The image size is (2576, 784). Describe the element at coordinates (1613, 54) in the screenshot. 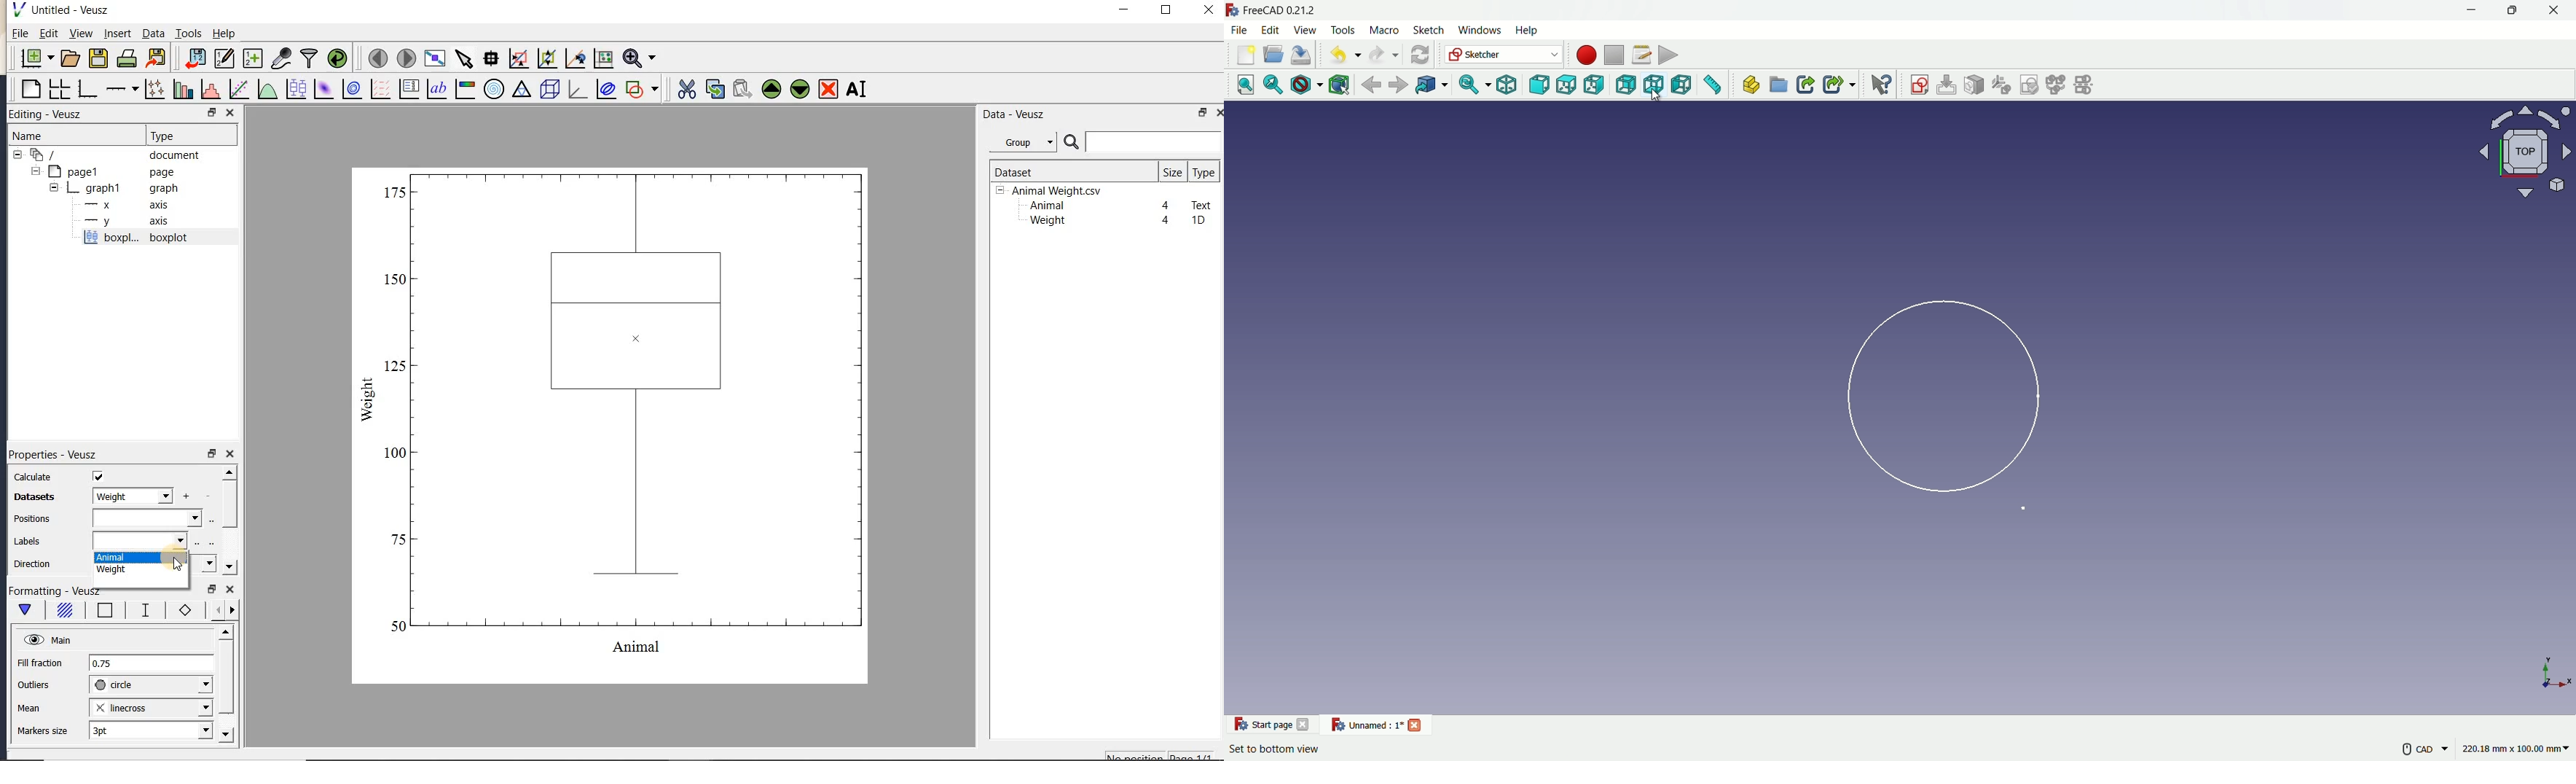

I see `stop macro` at that location.